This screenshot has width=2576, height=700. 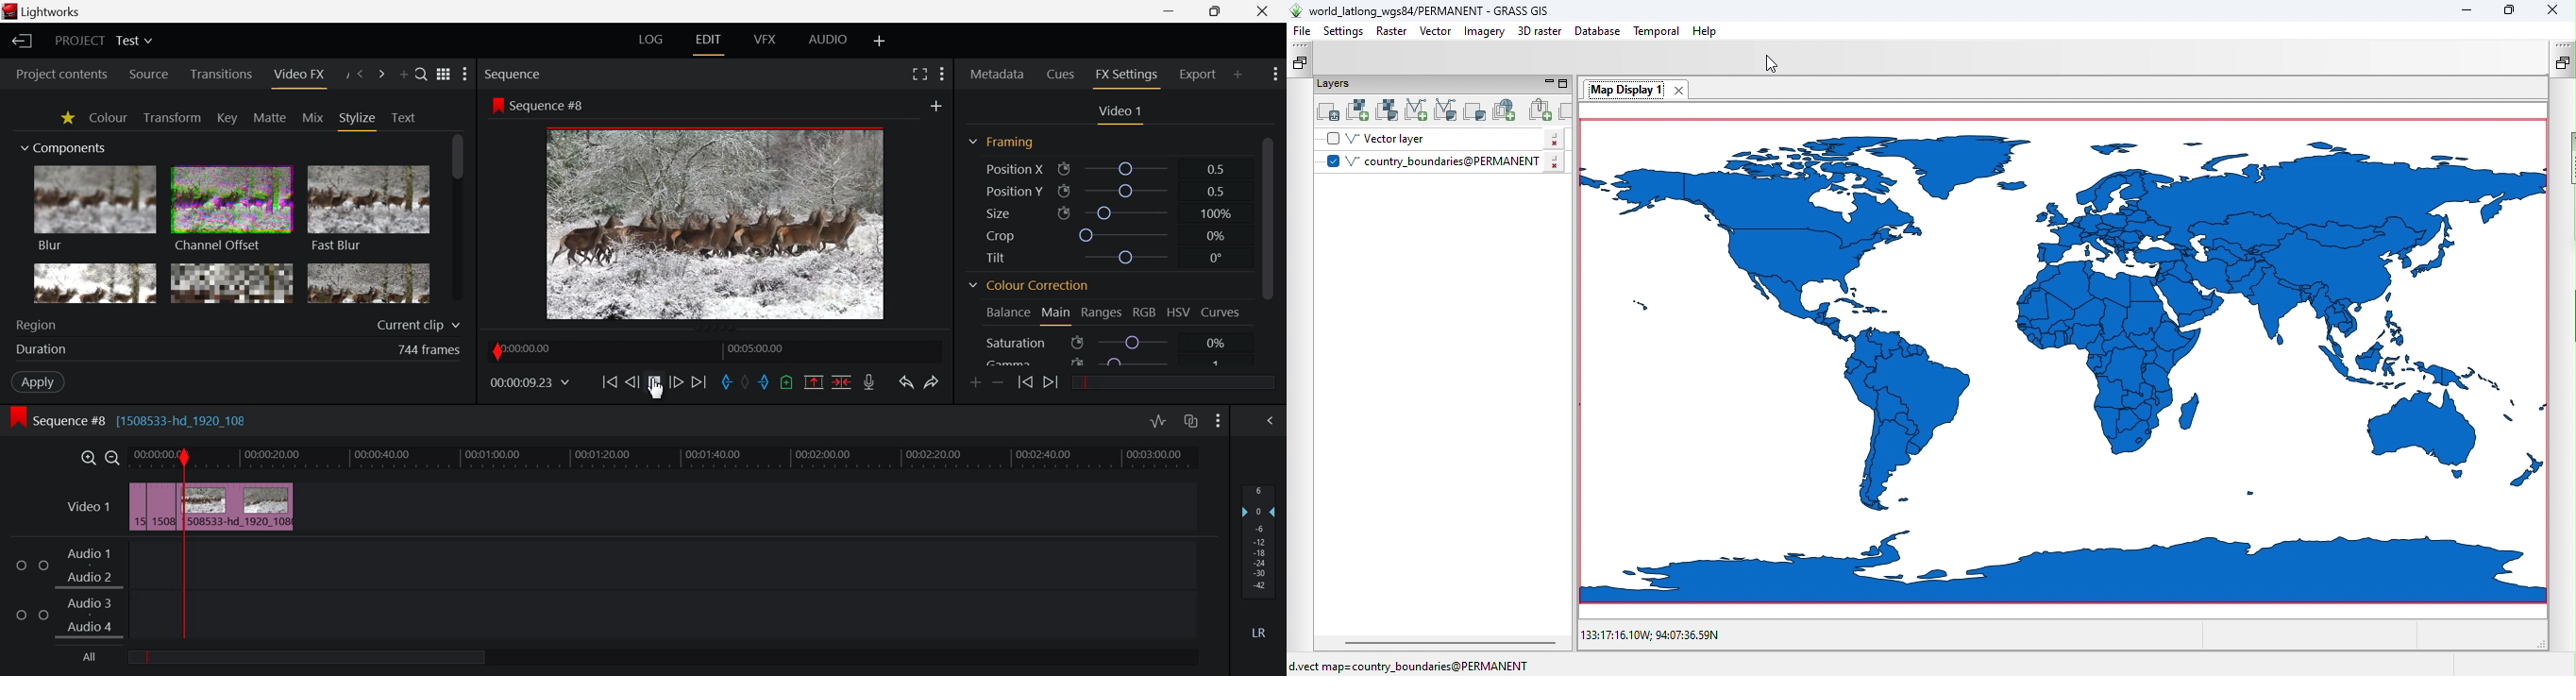 What do you see at coordinates (221, 75) in the screenshot?
I see `Transitions` at bounding box center [221, 75].